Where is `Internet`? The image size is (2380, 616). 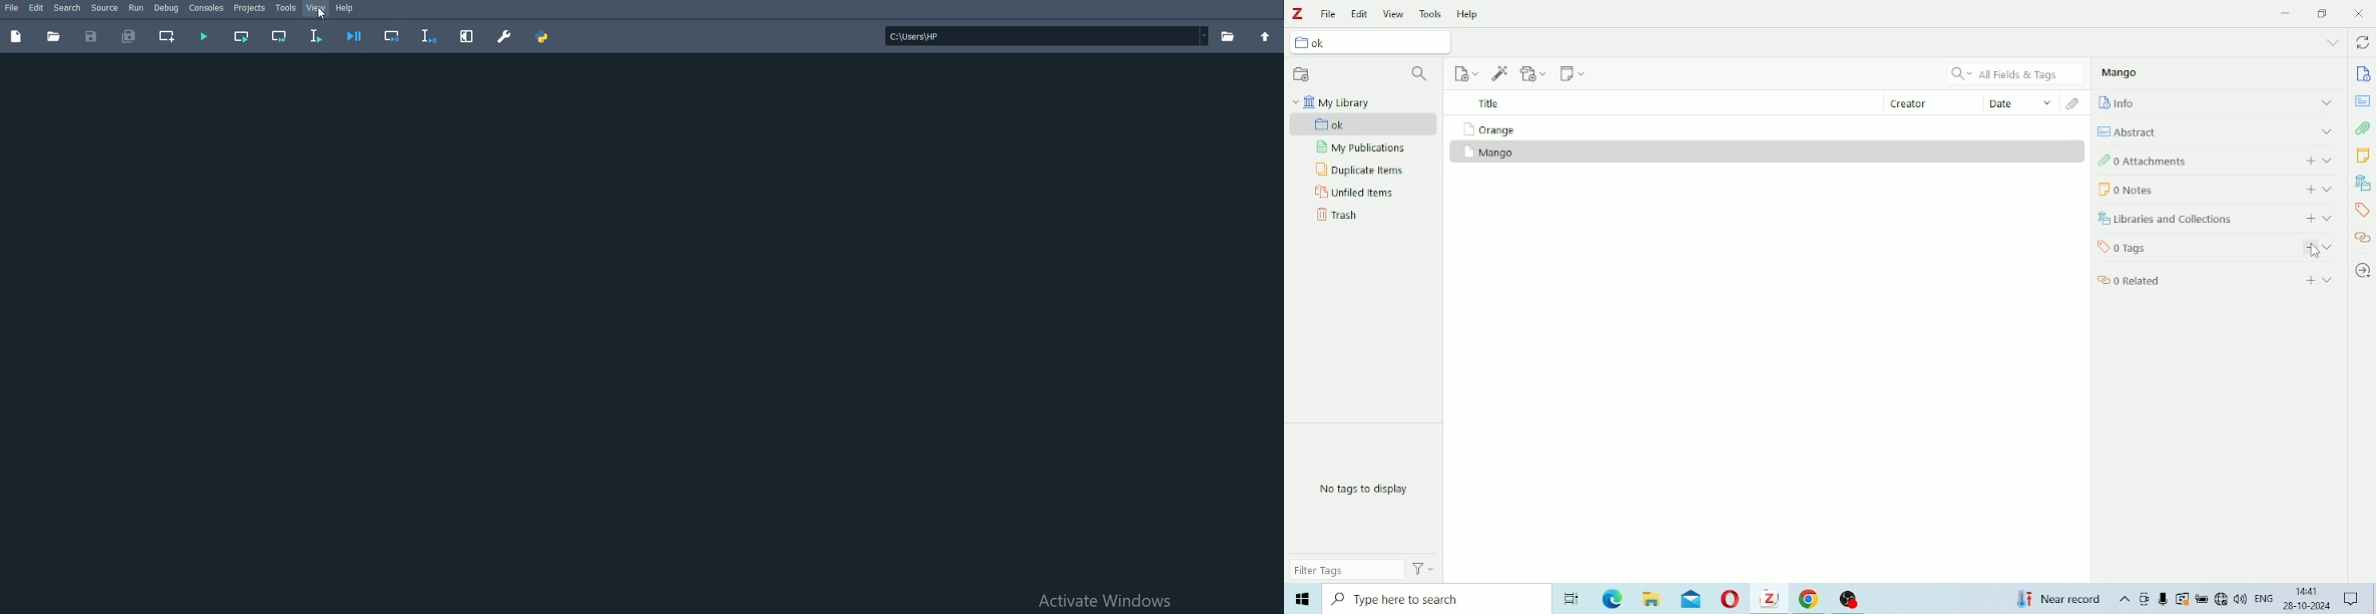
Internet is located at coordinates (2221, 600).